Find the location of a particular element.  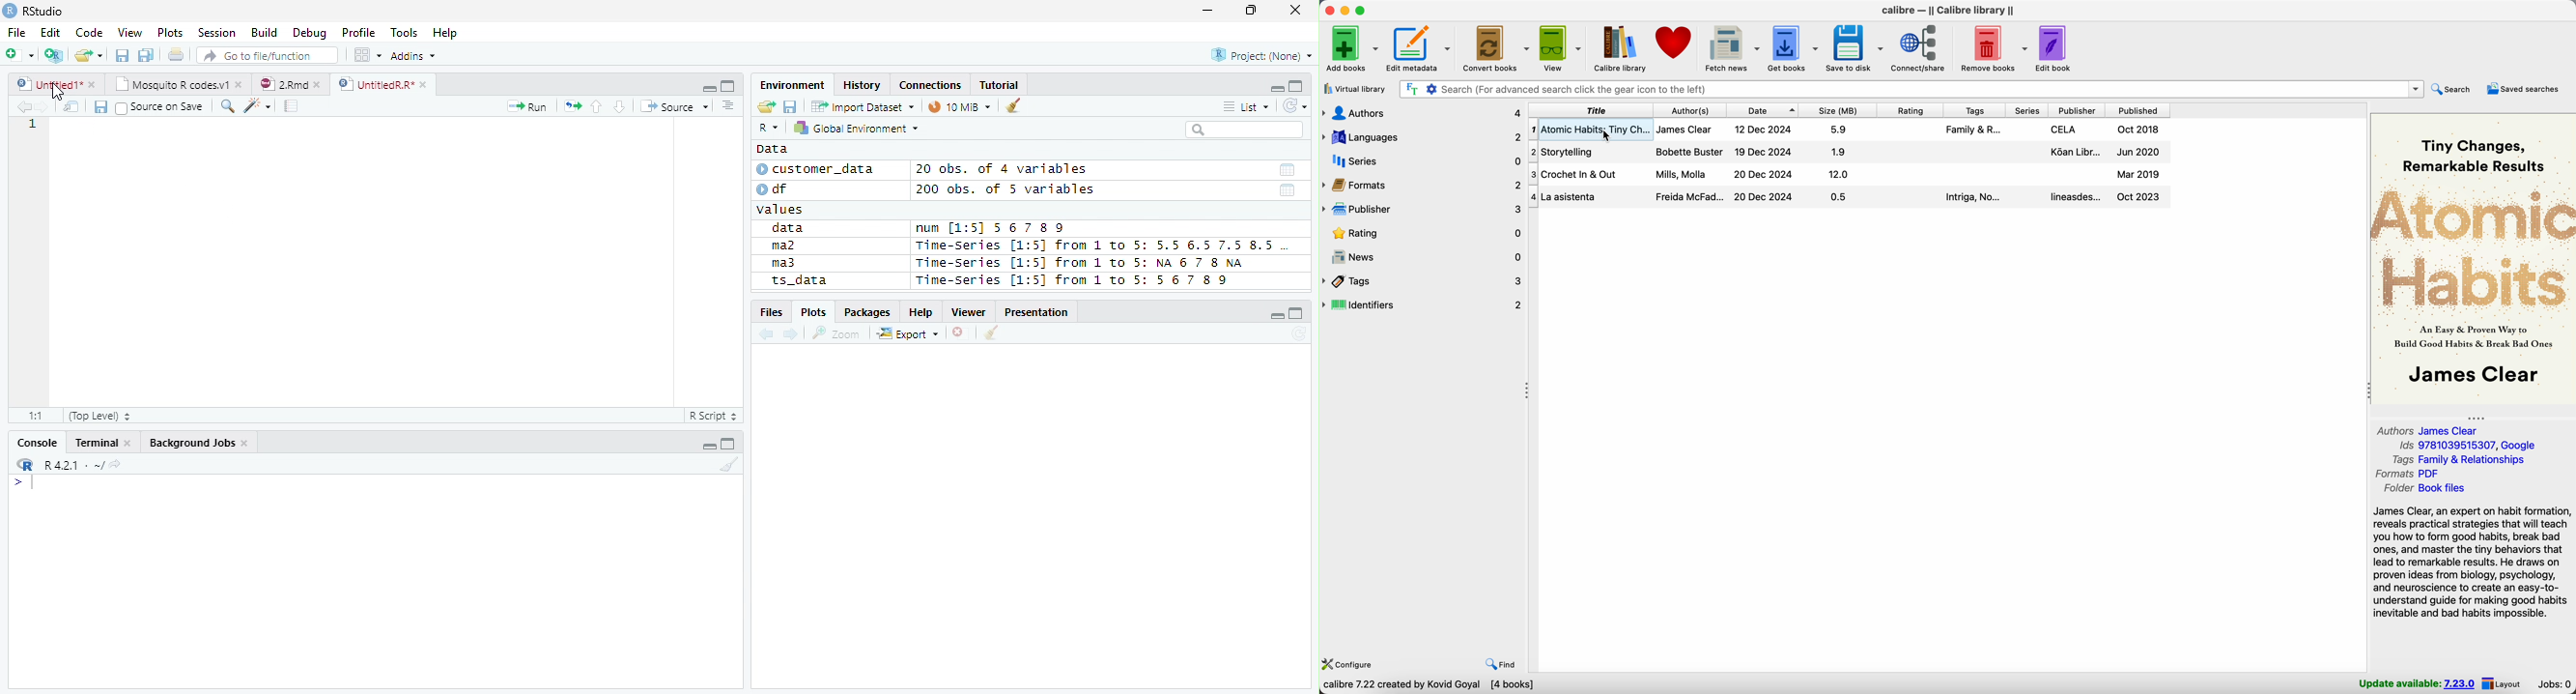

Files is located at coordinates (771, 312).